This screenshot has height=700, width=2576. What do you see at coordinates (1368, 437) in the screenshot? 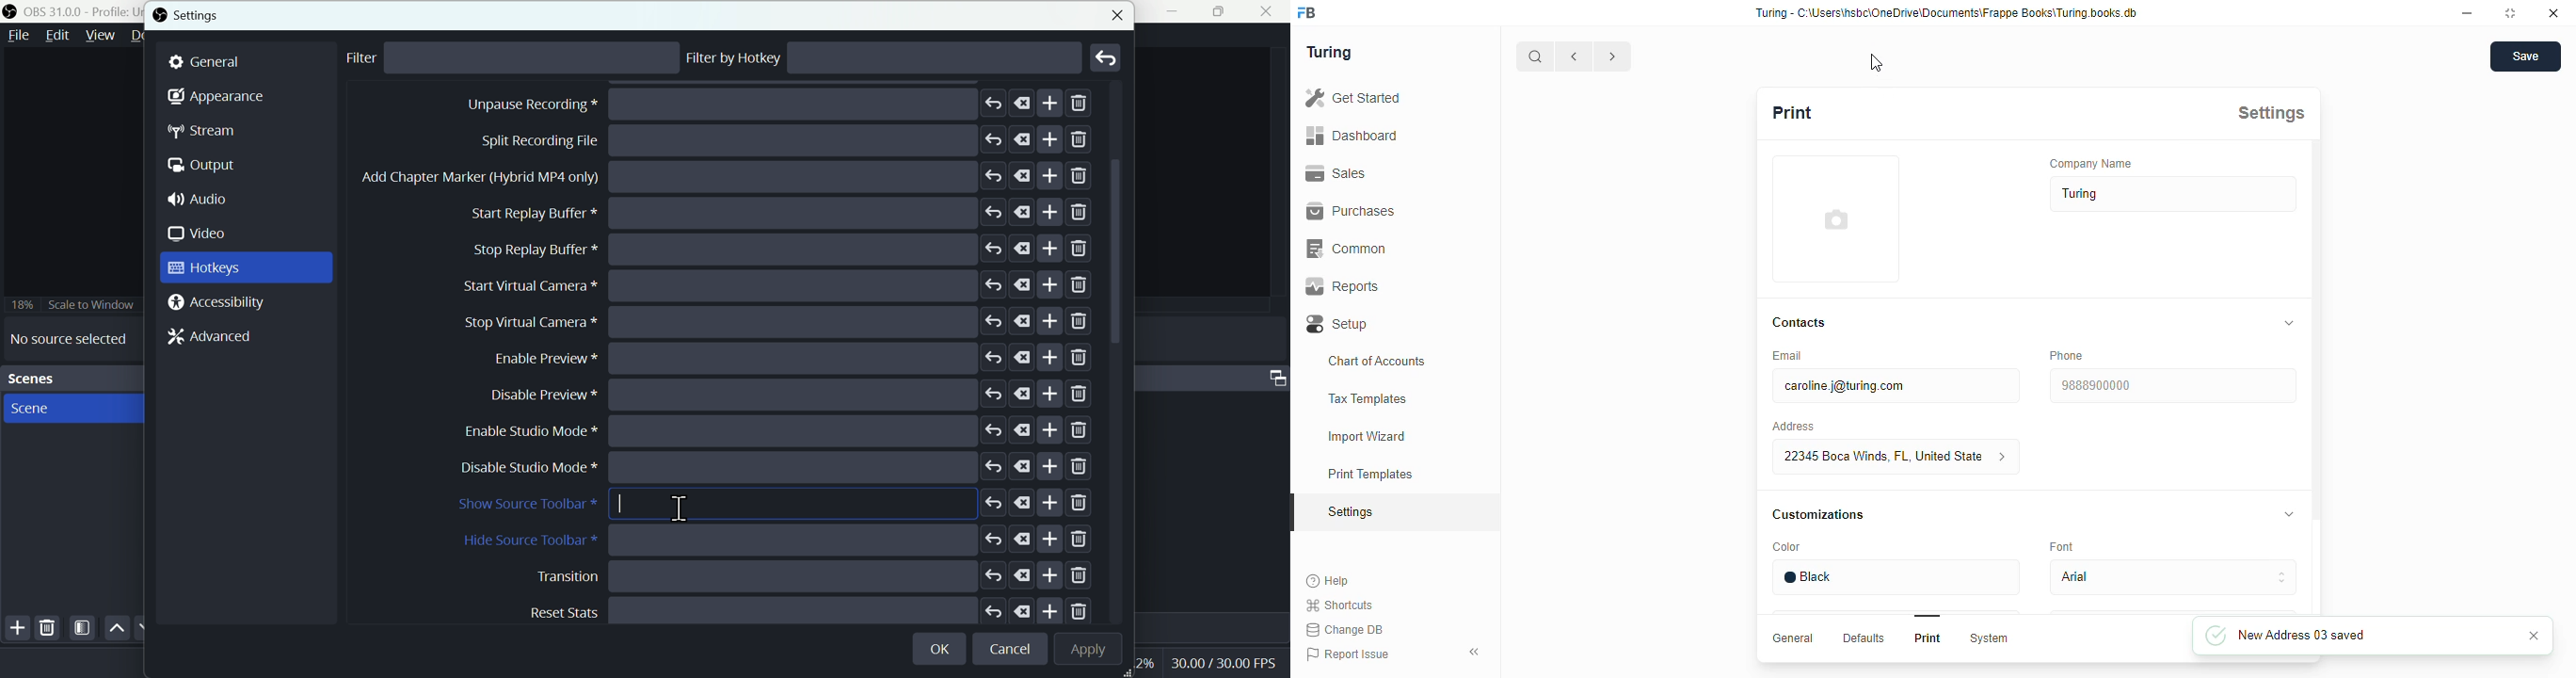
I see `import wizard` at bounding box center [1368, 437].